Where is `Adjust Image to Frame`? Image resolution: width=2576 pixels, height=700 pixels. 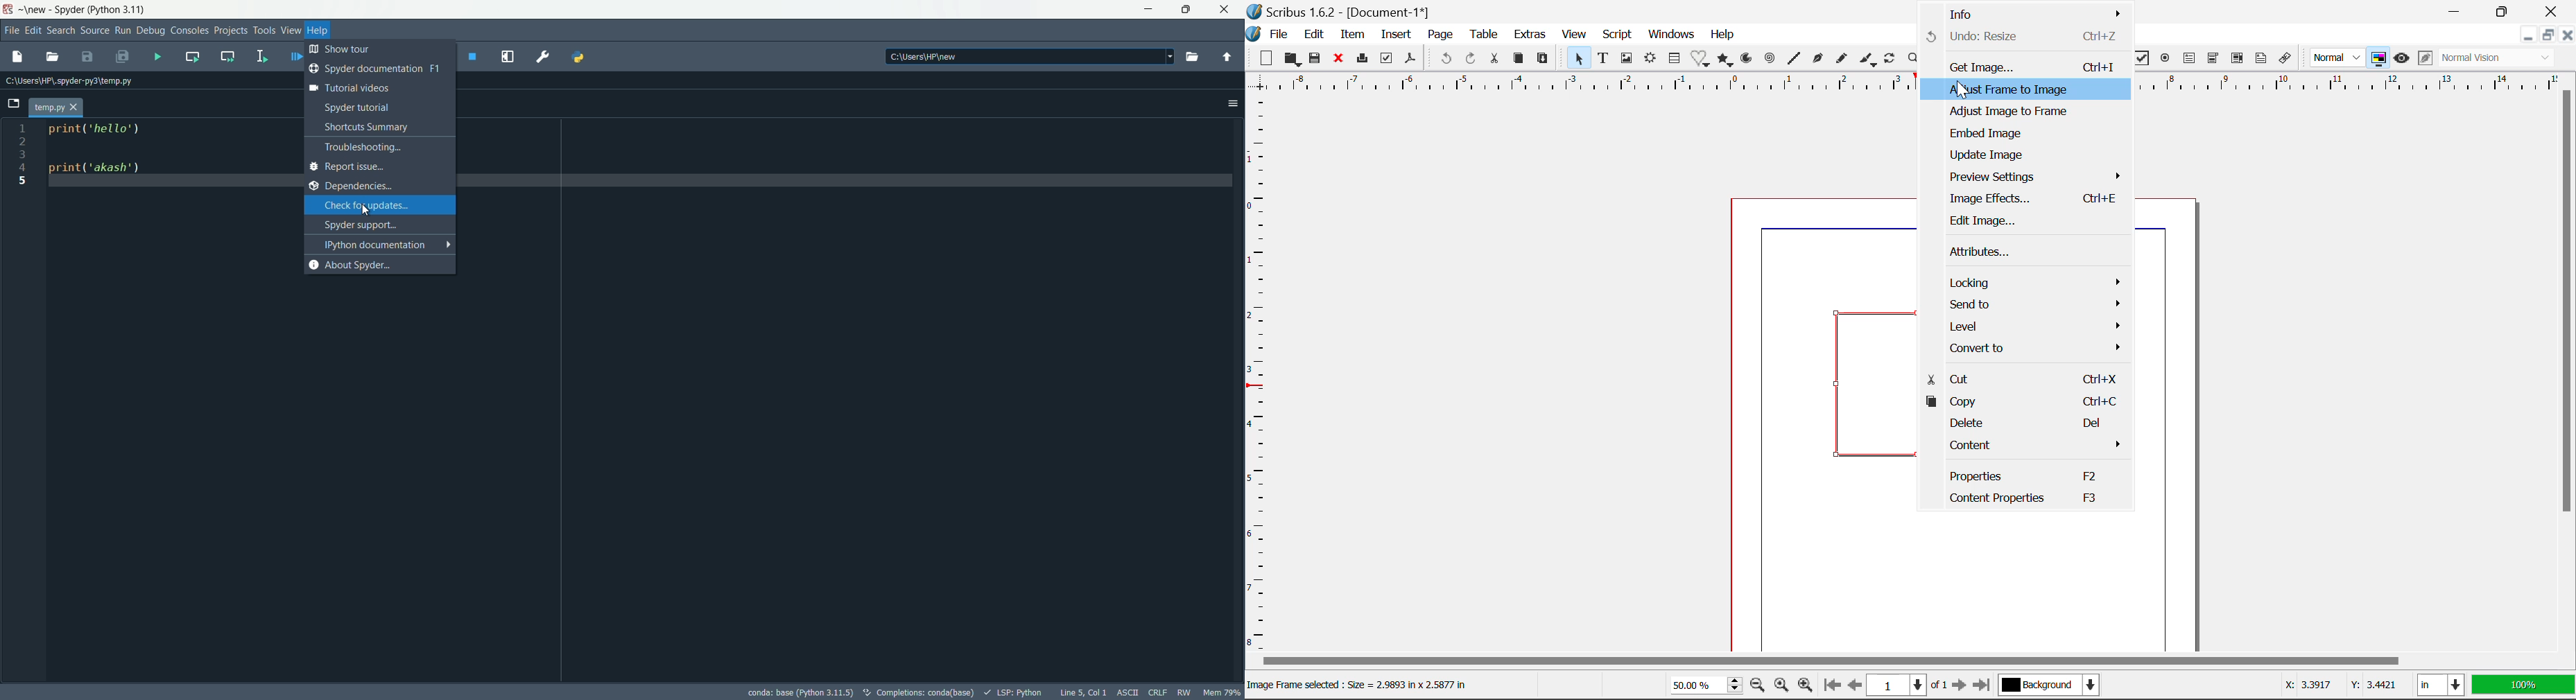 Adjust Image to Frame is located at coordinates (2022, 113).